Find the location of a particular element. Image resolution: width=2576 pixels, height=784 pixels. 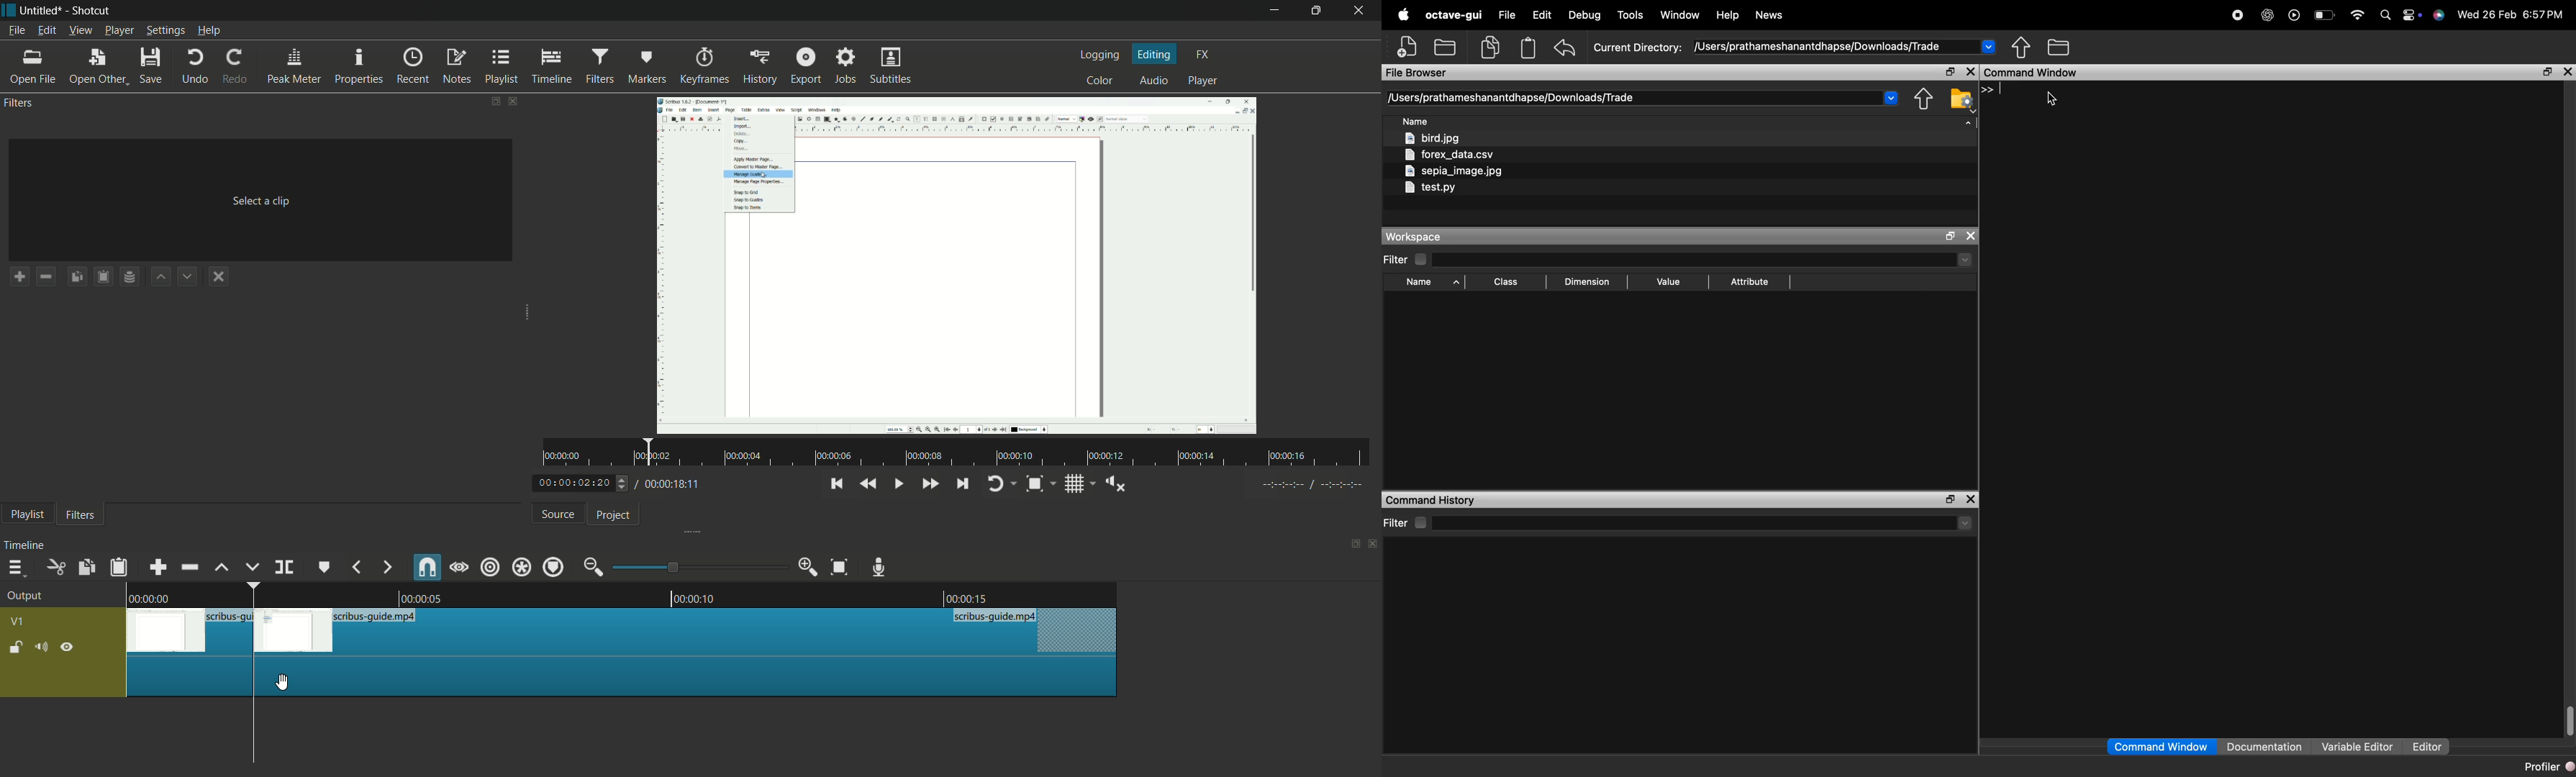

close app is located at coordinates (1363, 10).